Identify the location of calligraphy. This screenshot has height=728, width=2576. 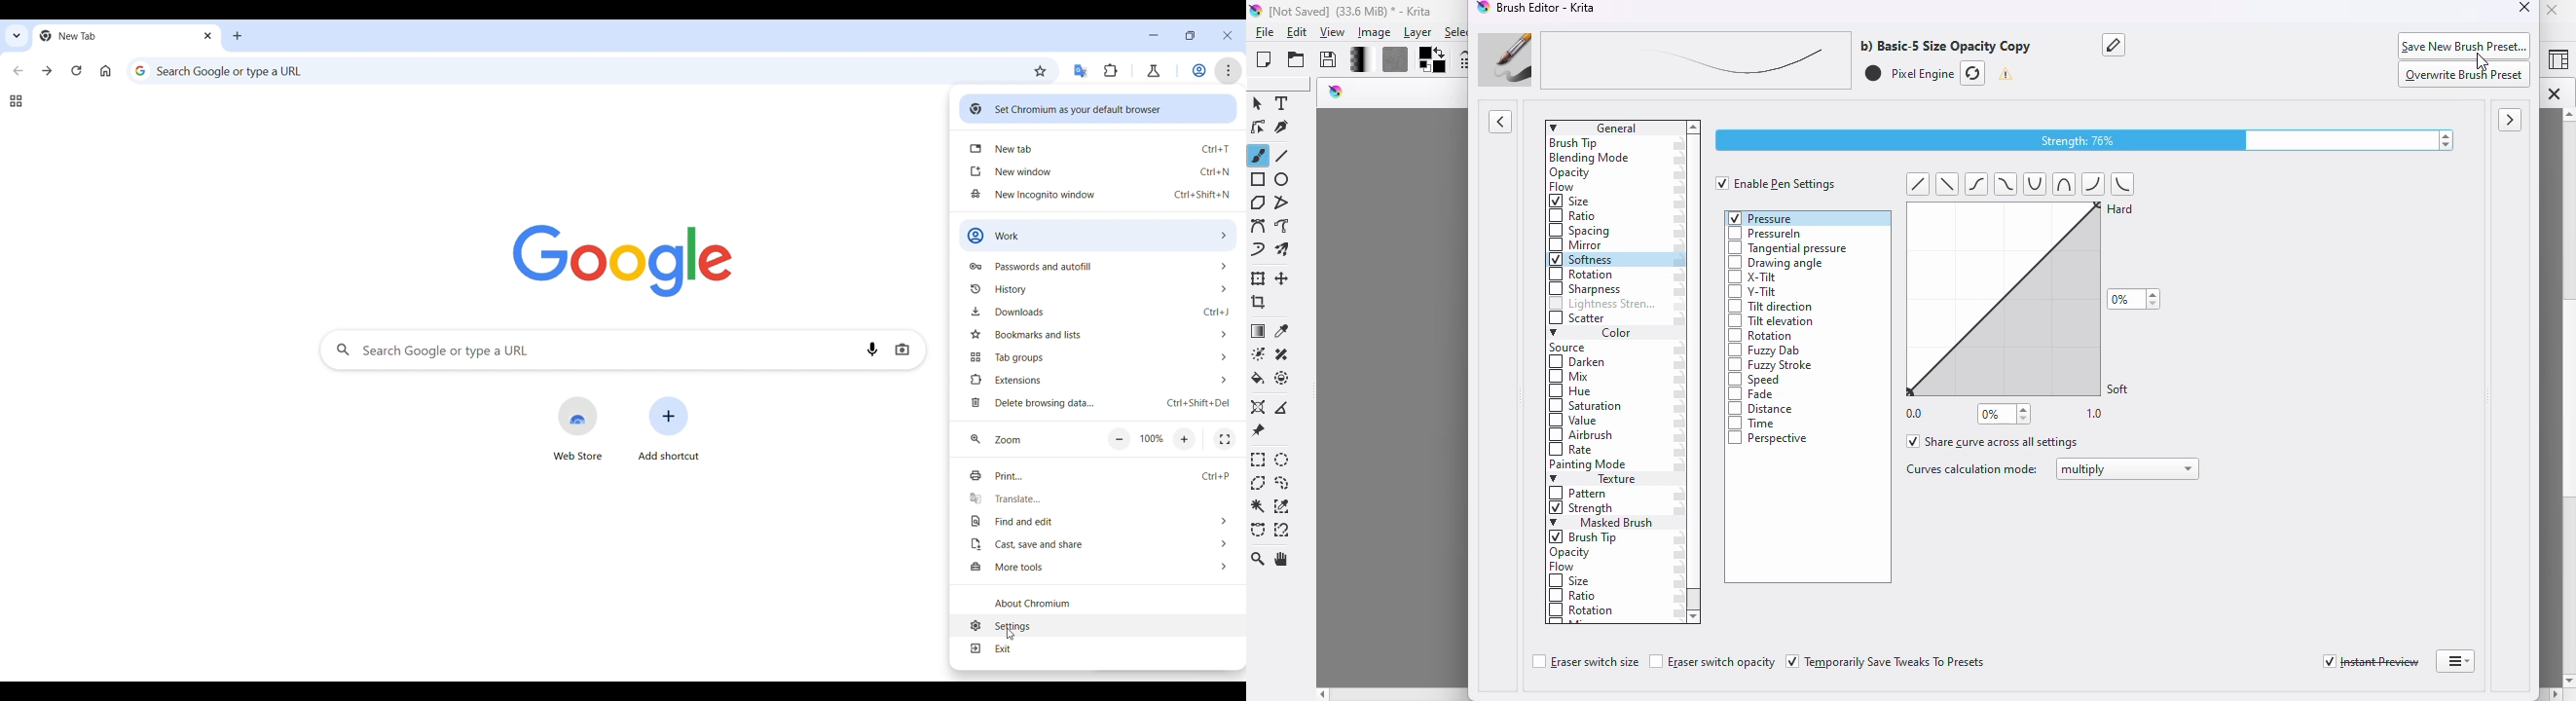
(1284, 129).